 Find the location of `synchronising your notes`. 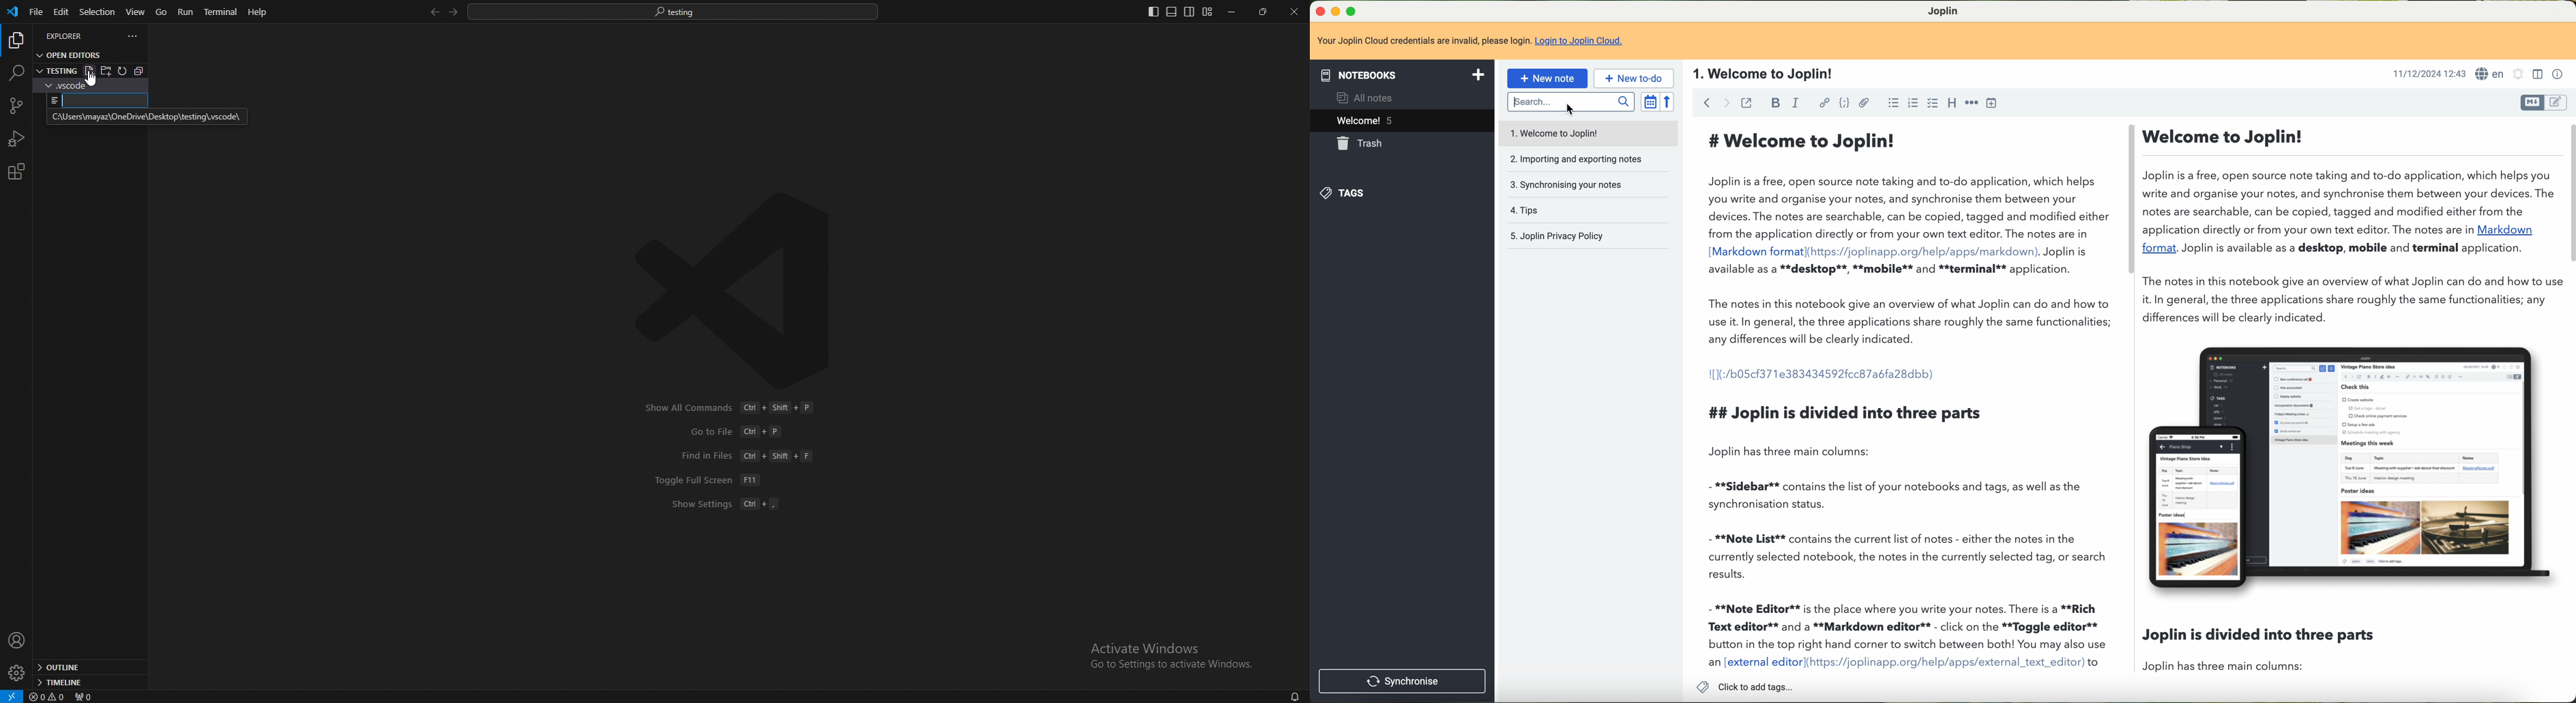

synchronising your notes is located at coordinates (1588, 184).